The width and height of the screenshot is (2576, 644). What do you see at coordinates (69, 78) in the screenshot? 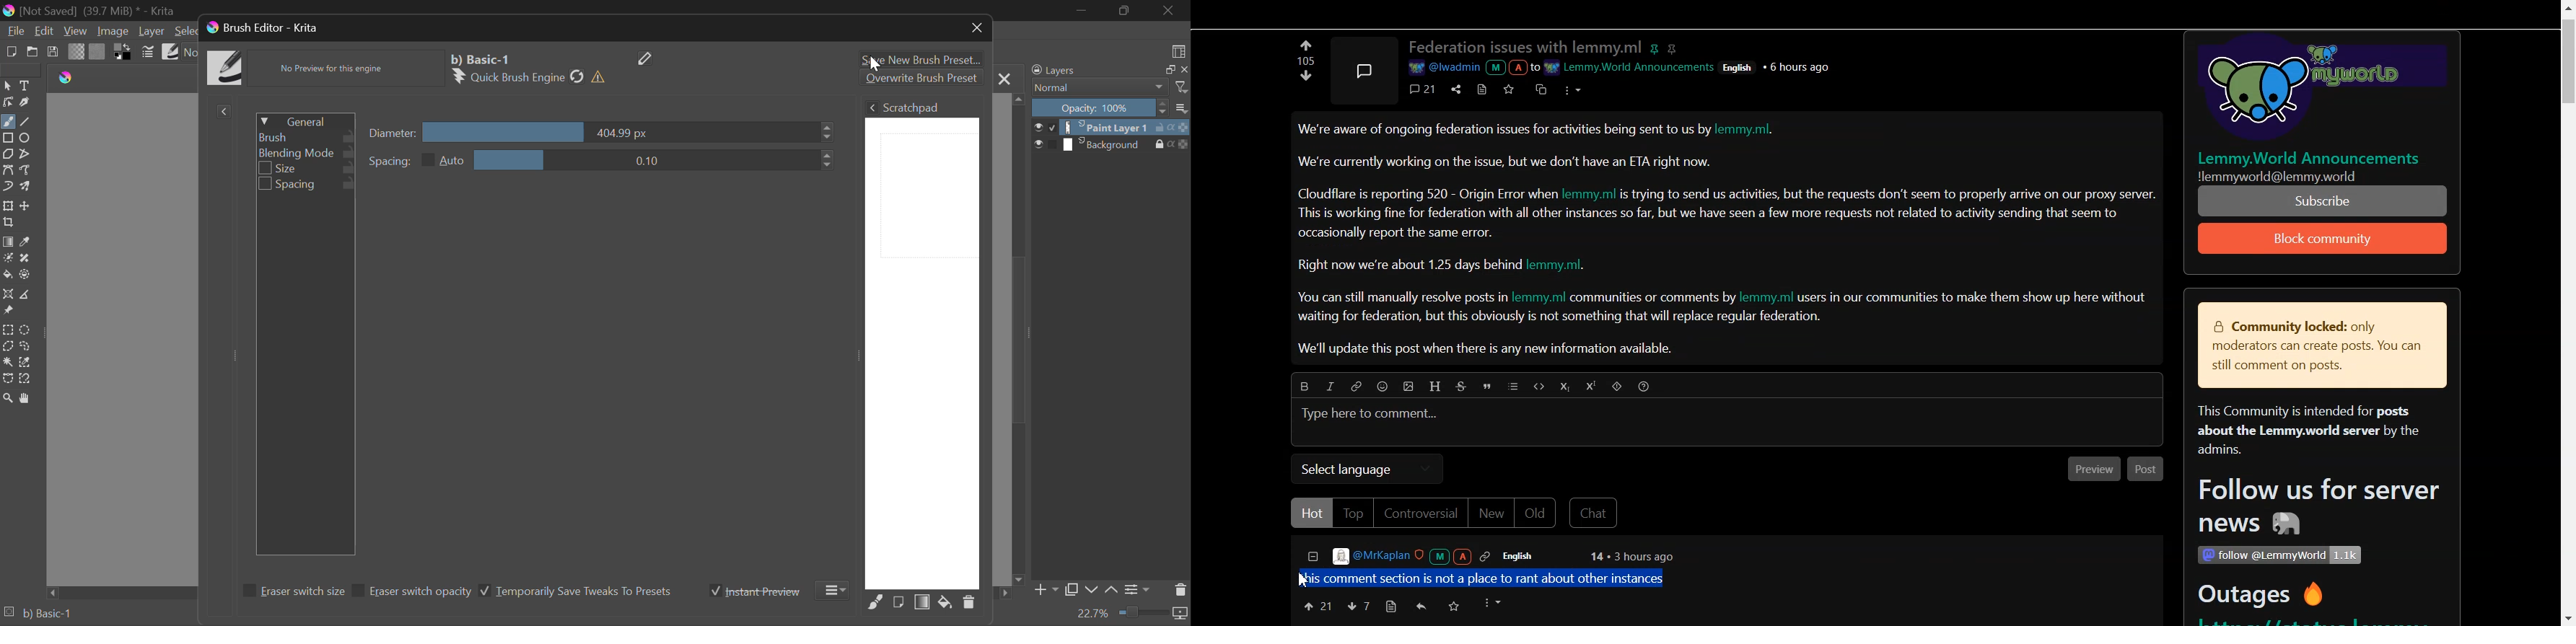
I see `logo` at bounding box center [69, 78].